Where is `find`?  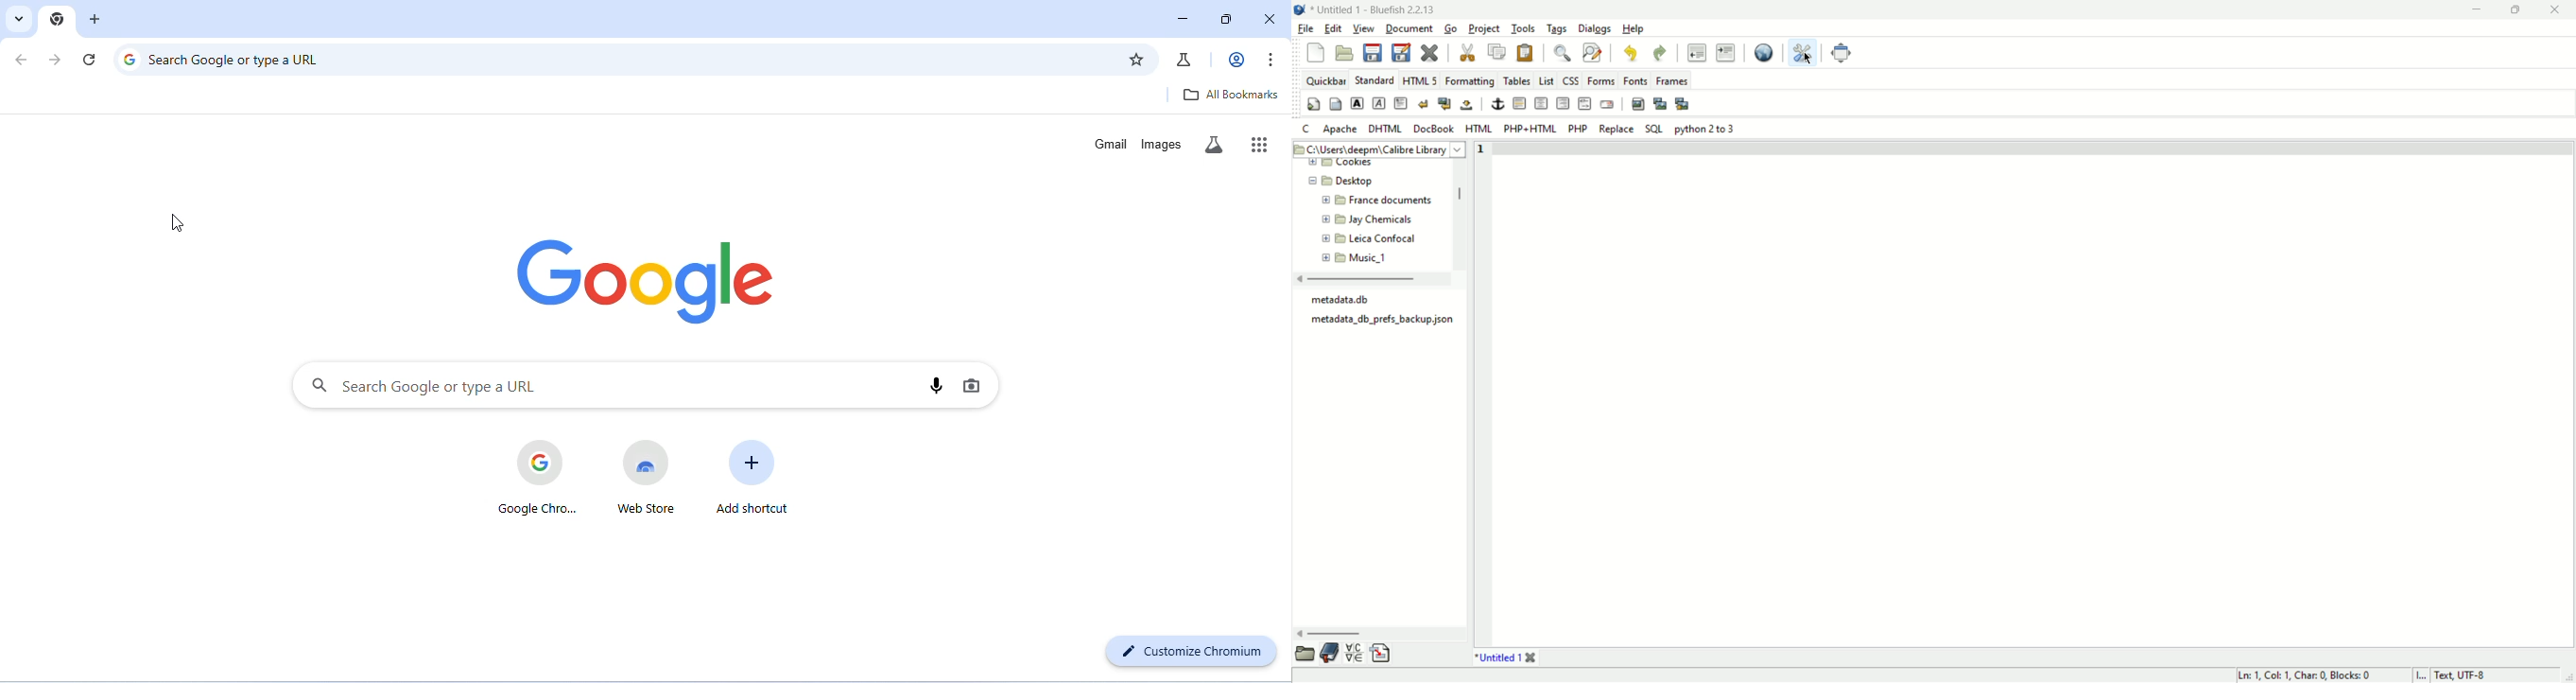 find is located at coordinates (1564, 54).